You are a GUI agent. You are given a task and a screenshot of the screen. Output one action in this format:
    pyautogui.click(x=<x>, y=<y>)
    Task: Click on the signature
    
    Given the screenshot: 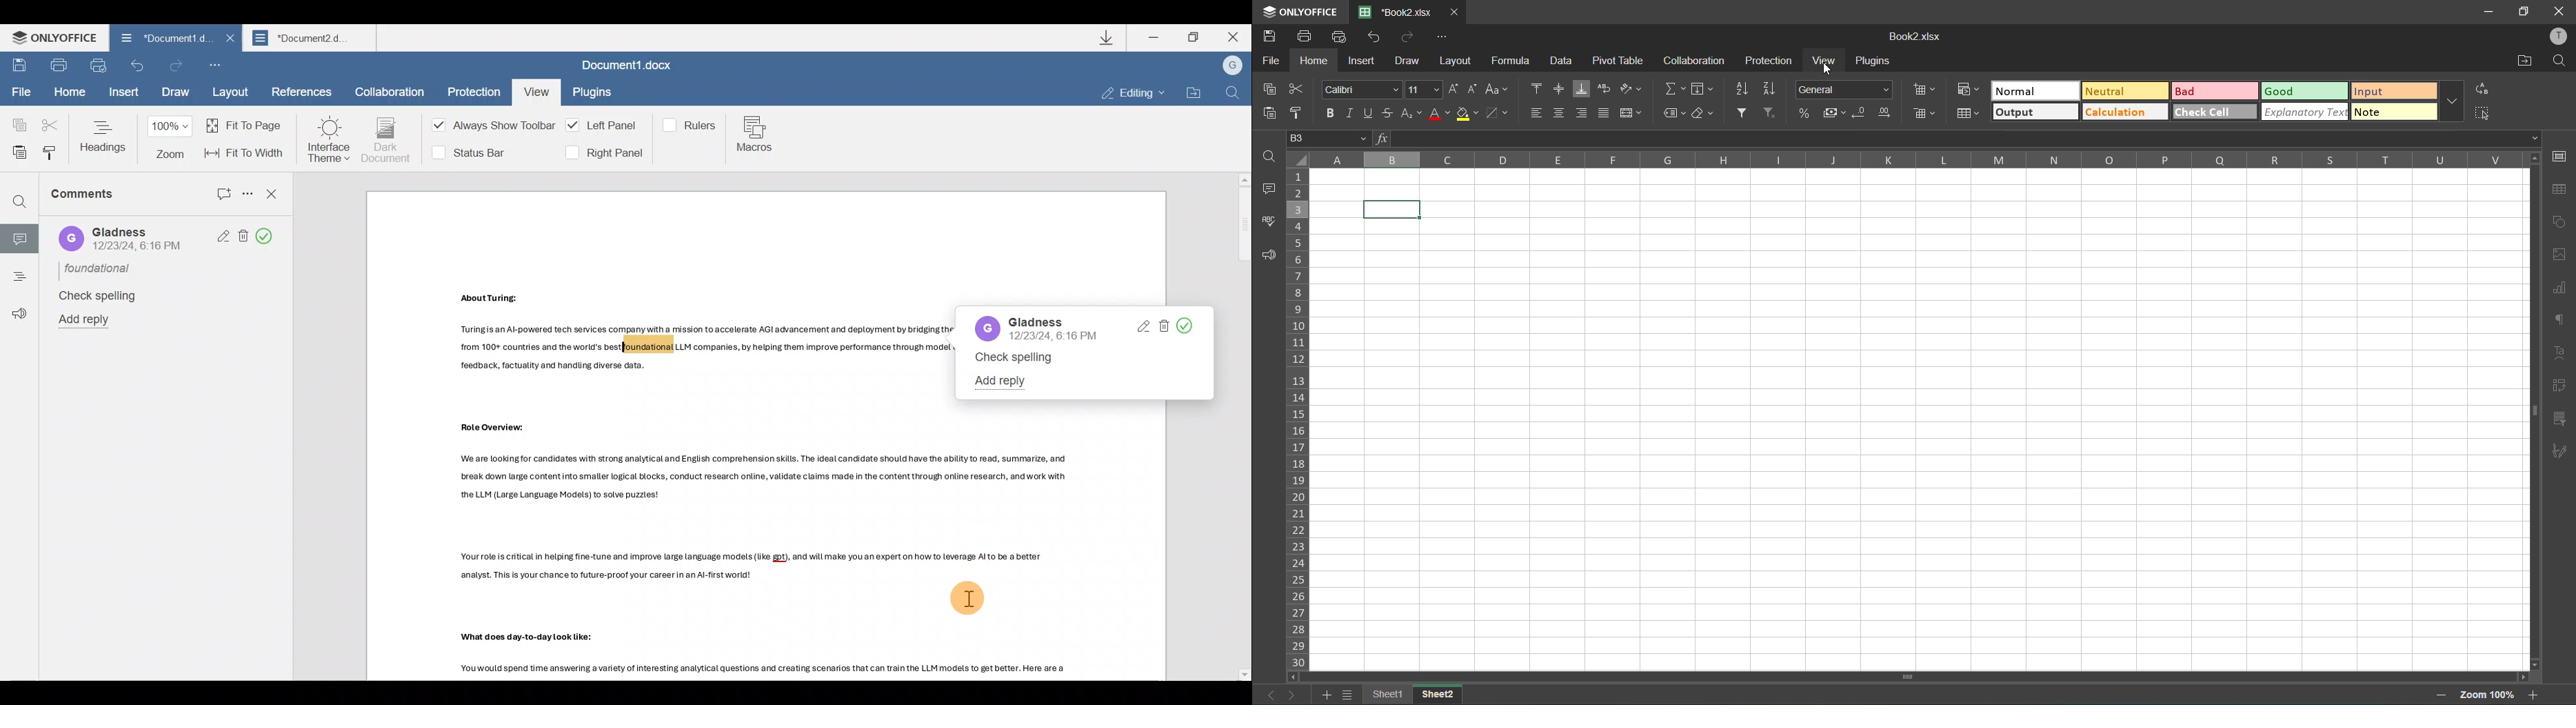 What is the action you would take?
    pyautogui.click(x=2559, y=453)
    